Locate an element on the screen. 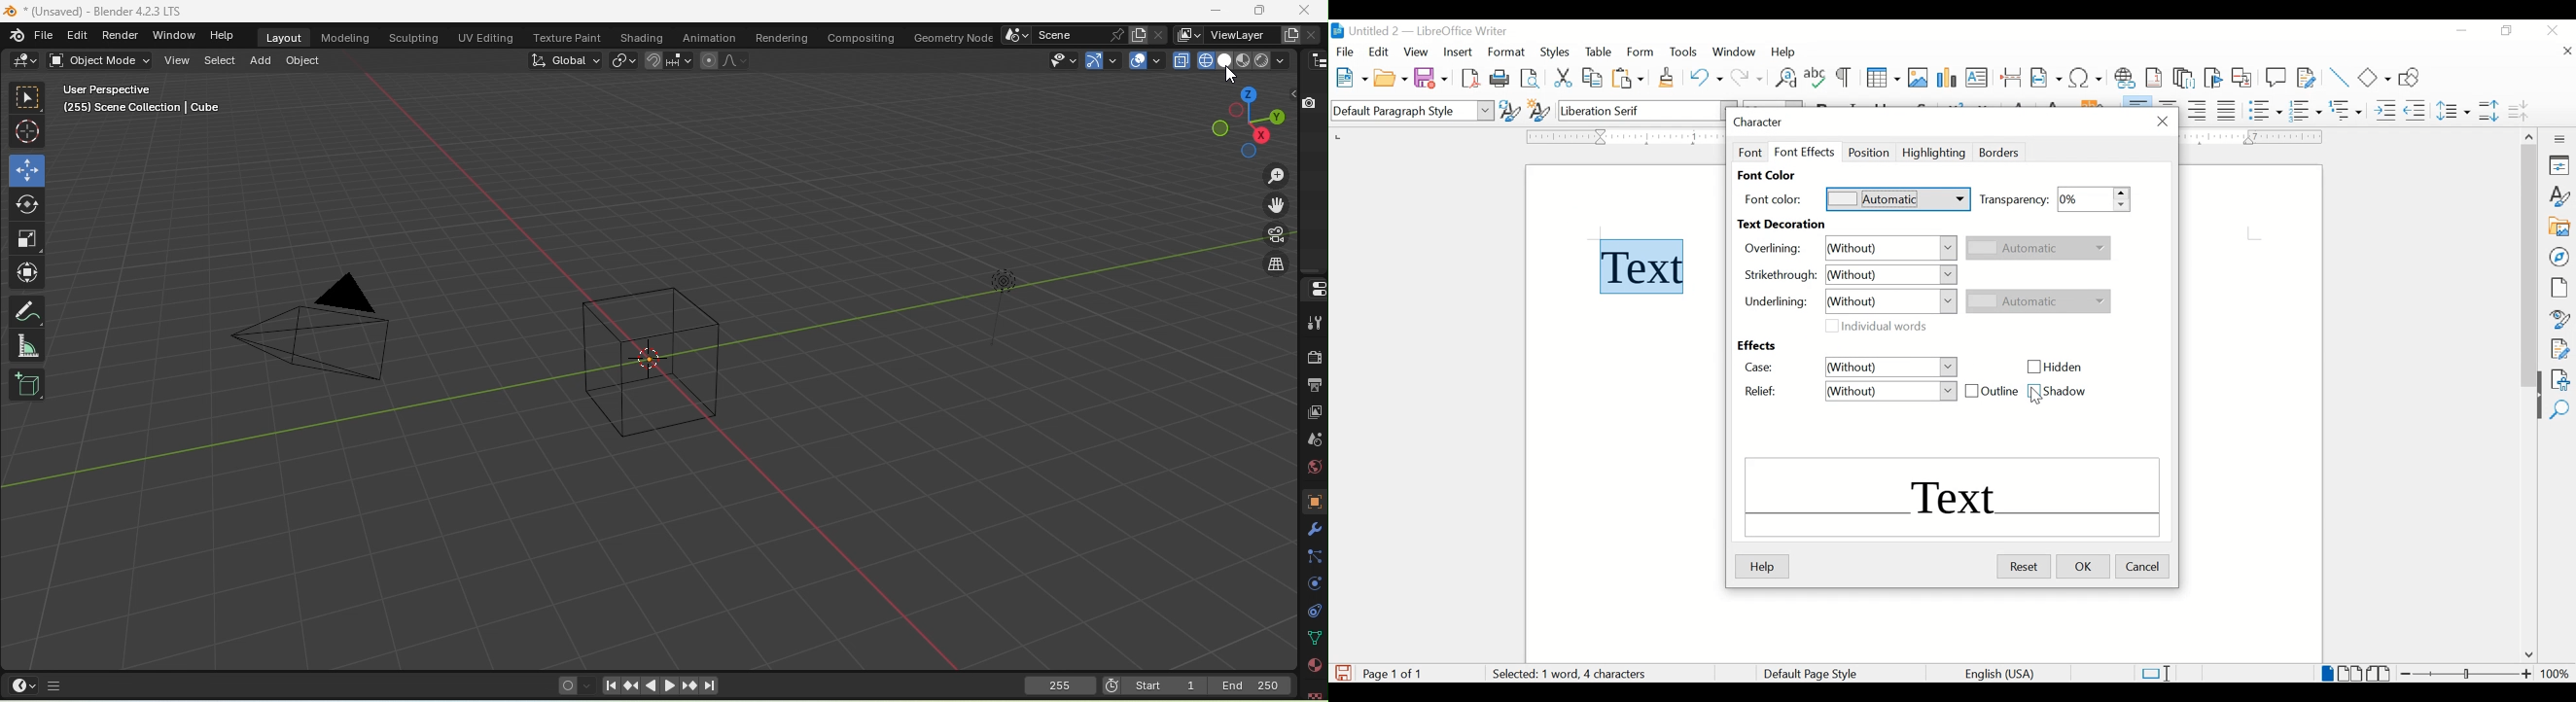 The width and height of the screenshot is (2576, 728). Proportional editing falloff is located at coordinates (737, 60).